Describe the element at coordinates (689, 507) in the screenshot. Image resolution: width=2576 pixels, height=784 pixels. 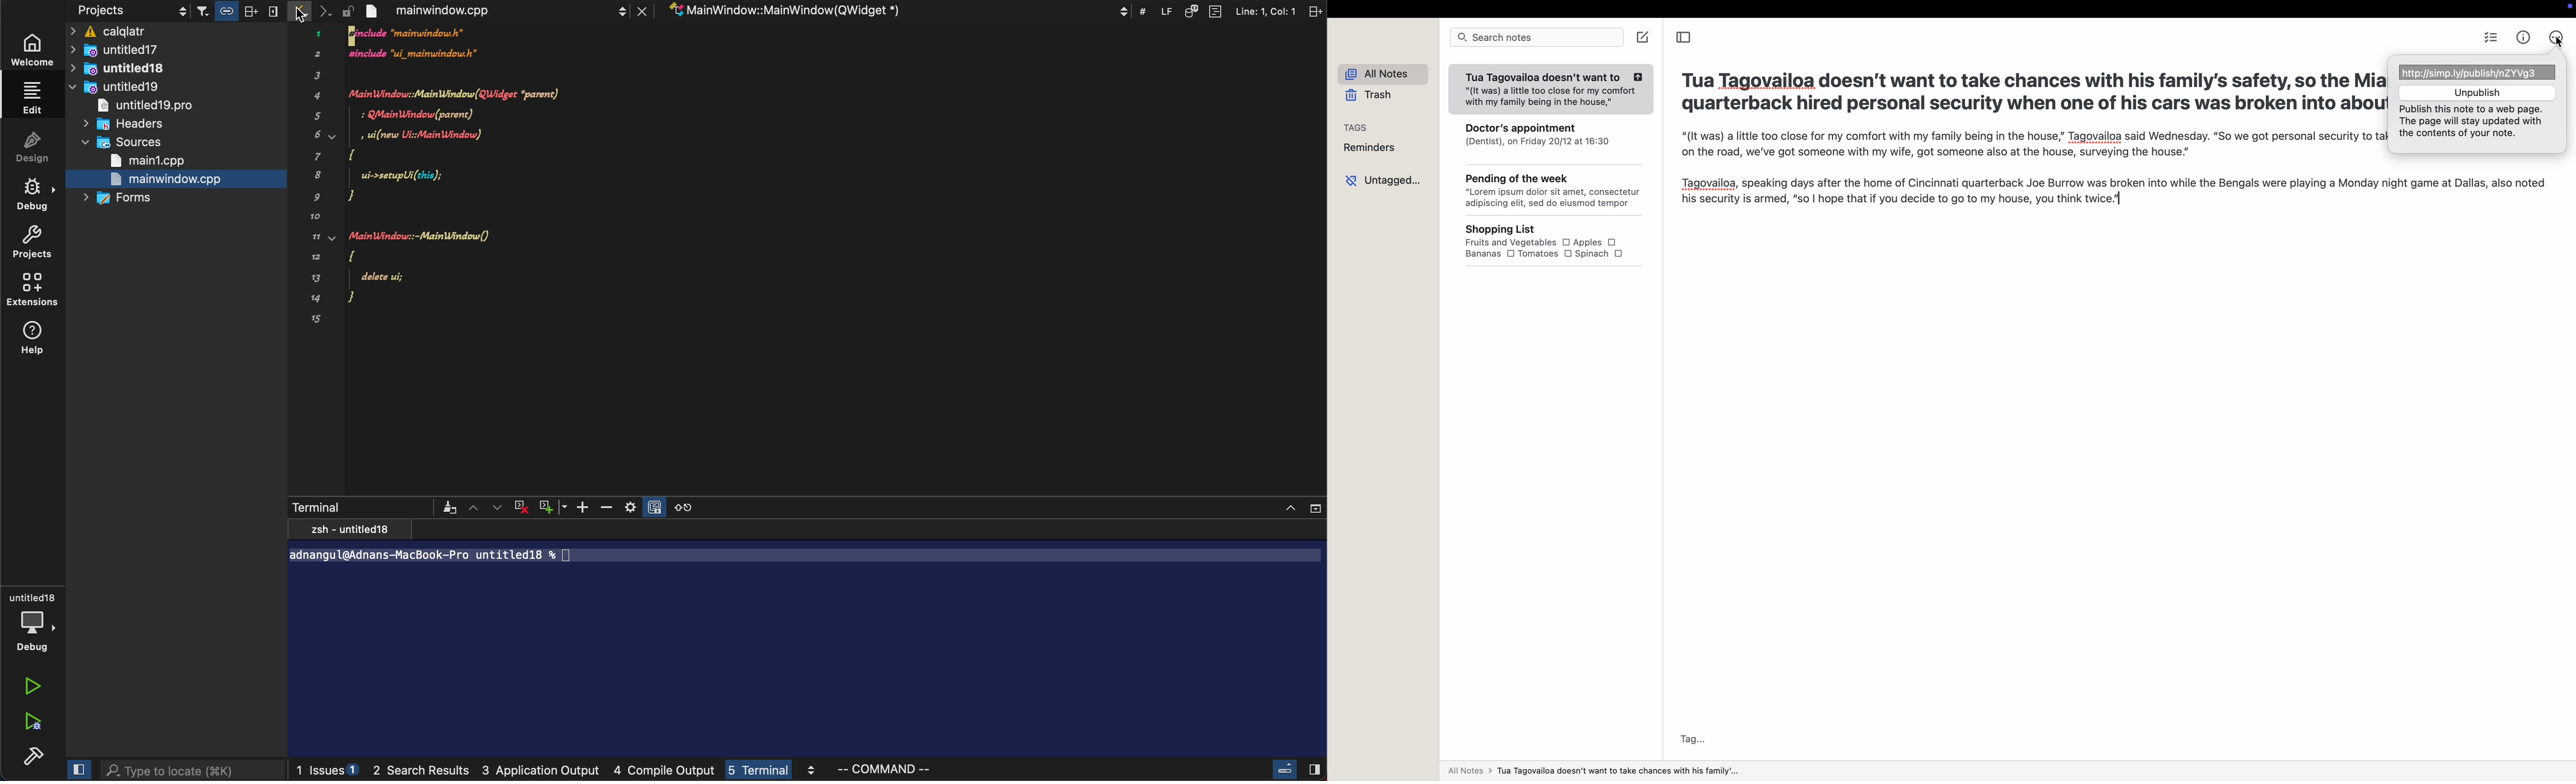
I see `reset` at that location.